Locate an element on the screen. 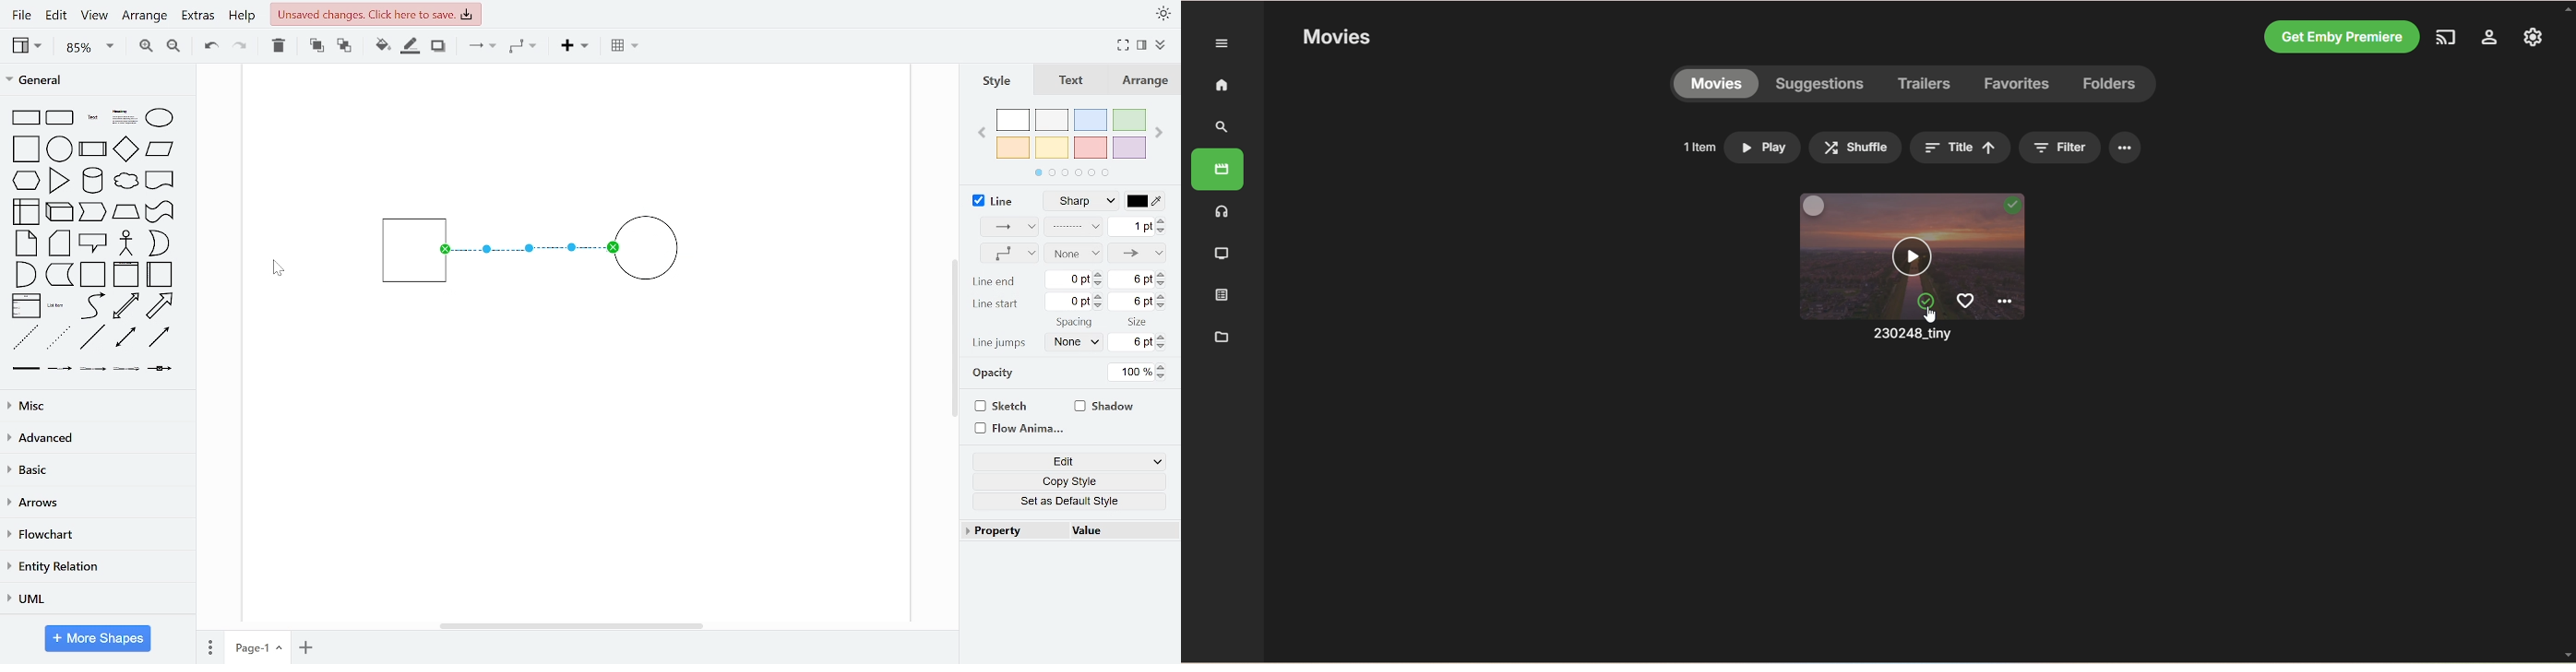  trailers is located at coordinates (1925, 83).